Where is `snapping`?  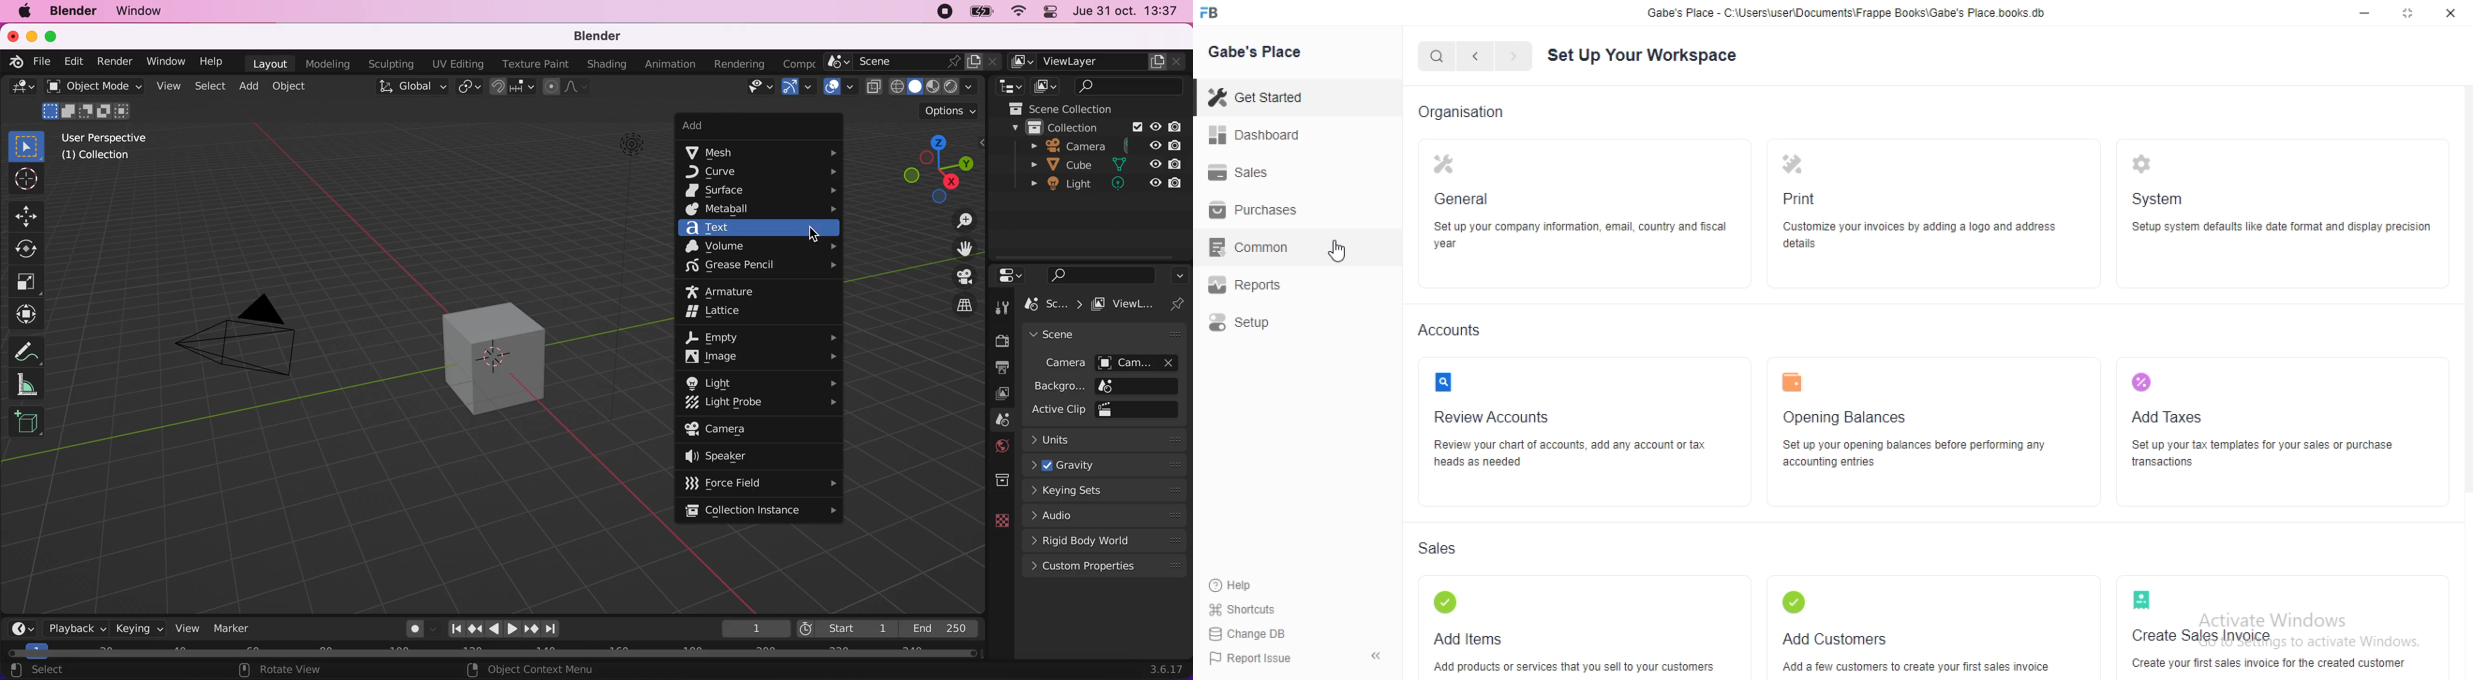
snapping is located at coordinates (513, 87).